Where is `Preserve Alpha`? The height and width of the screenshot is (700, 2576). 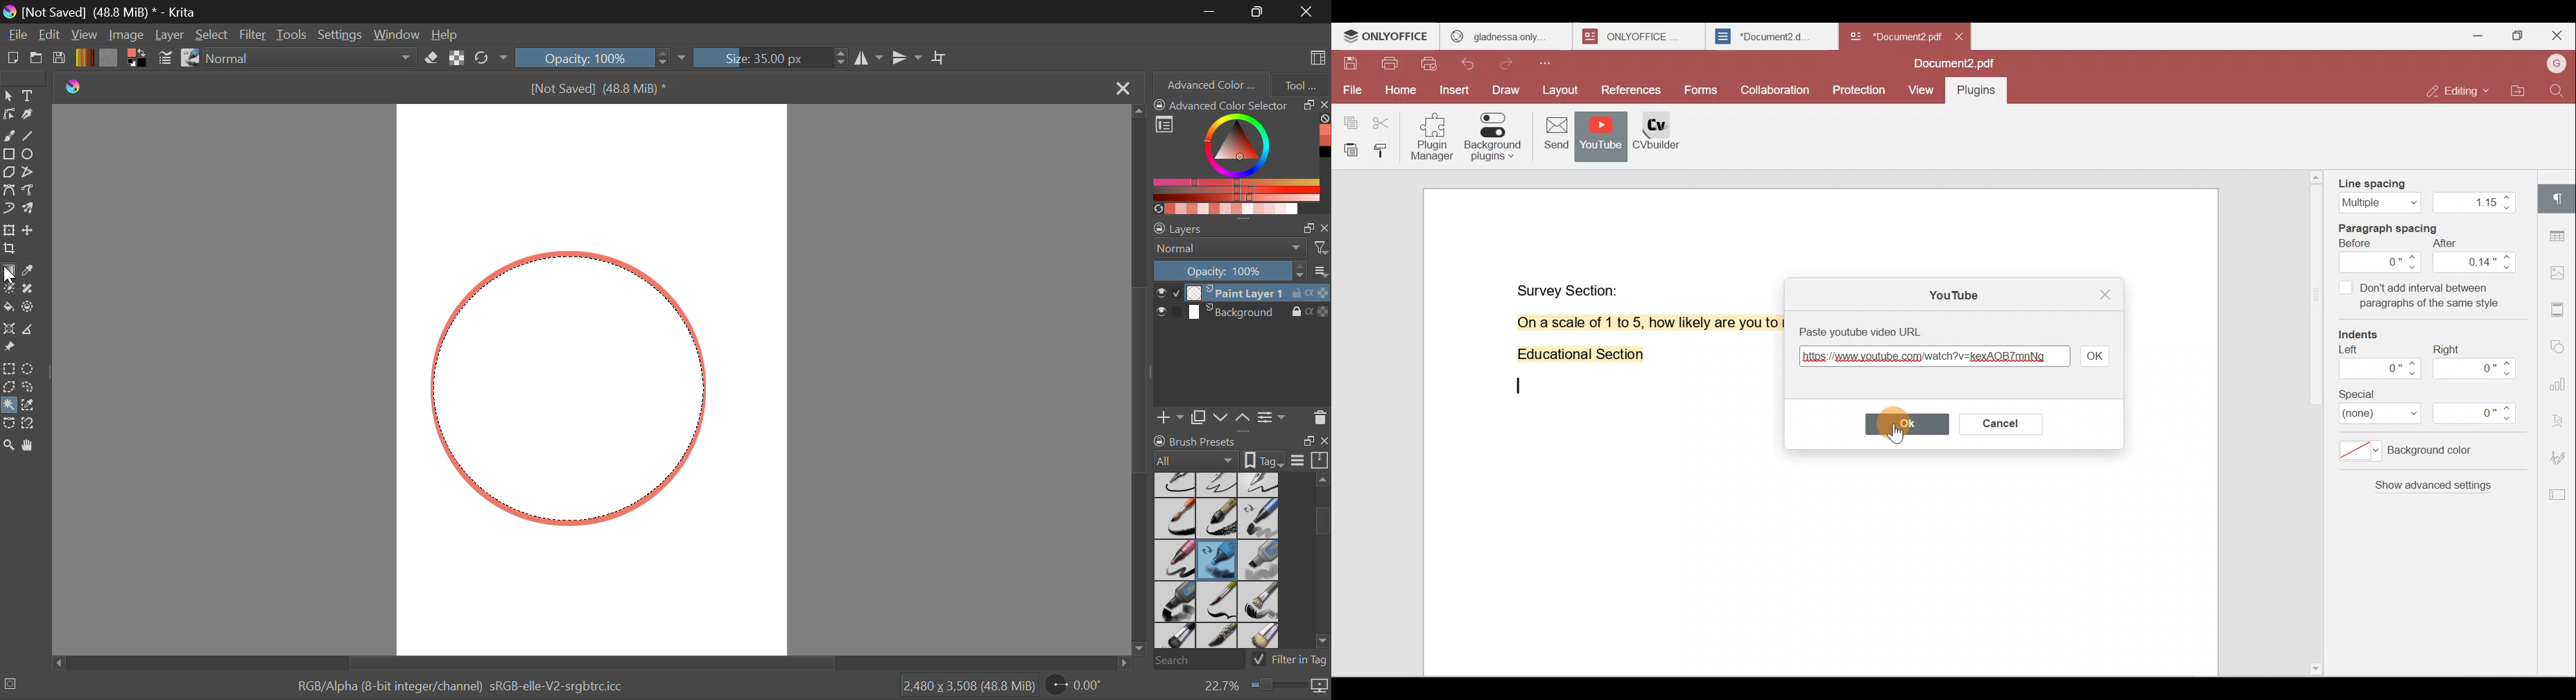 Preserve Alpha is located at coordinates (456, 58).